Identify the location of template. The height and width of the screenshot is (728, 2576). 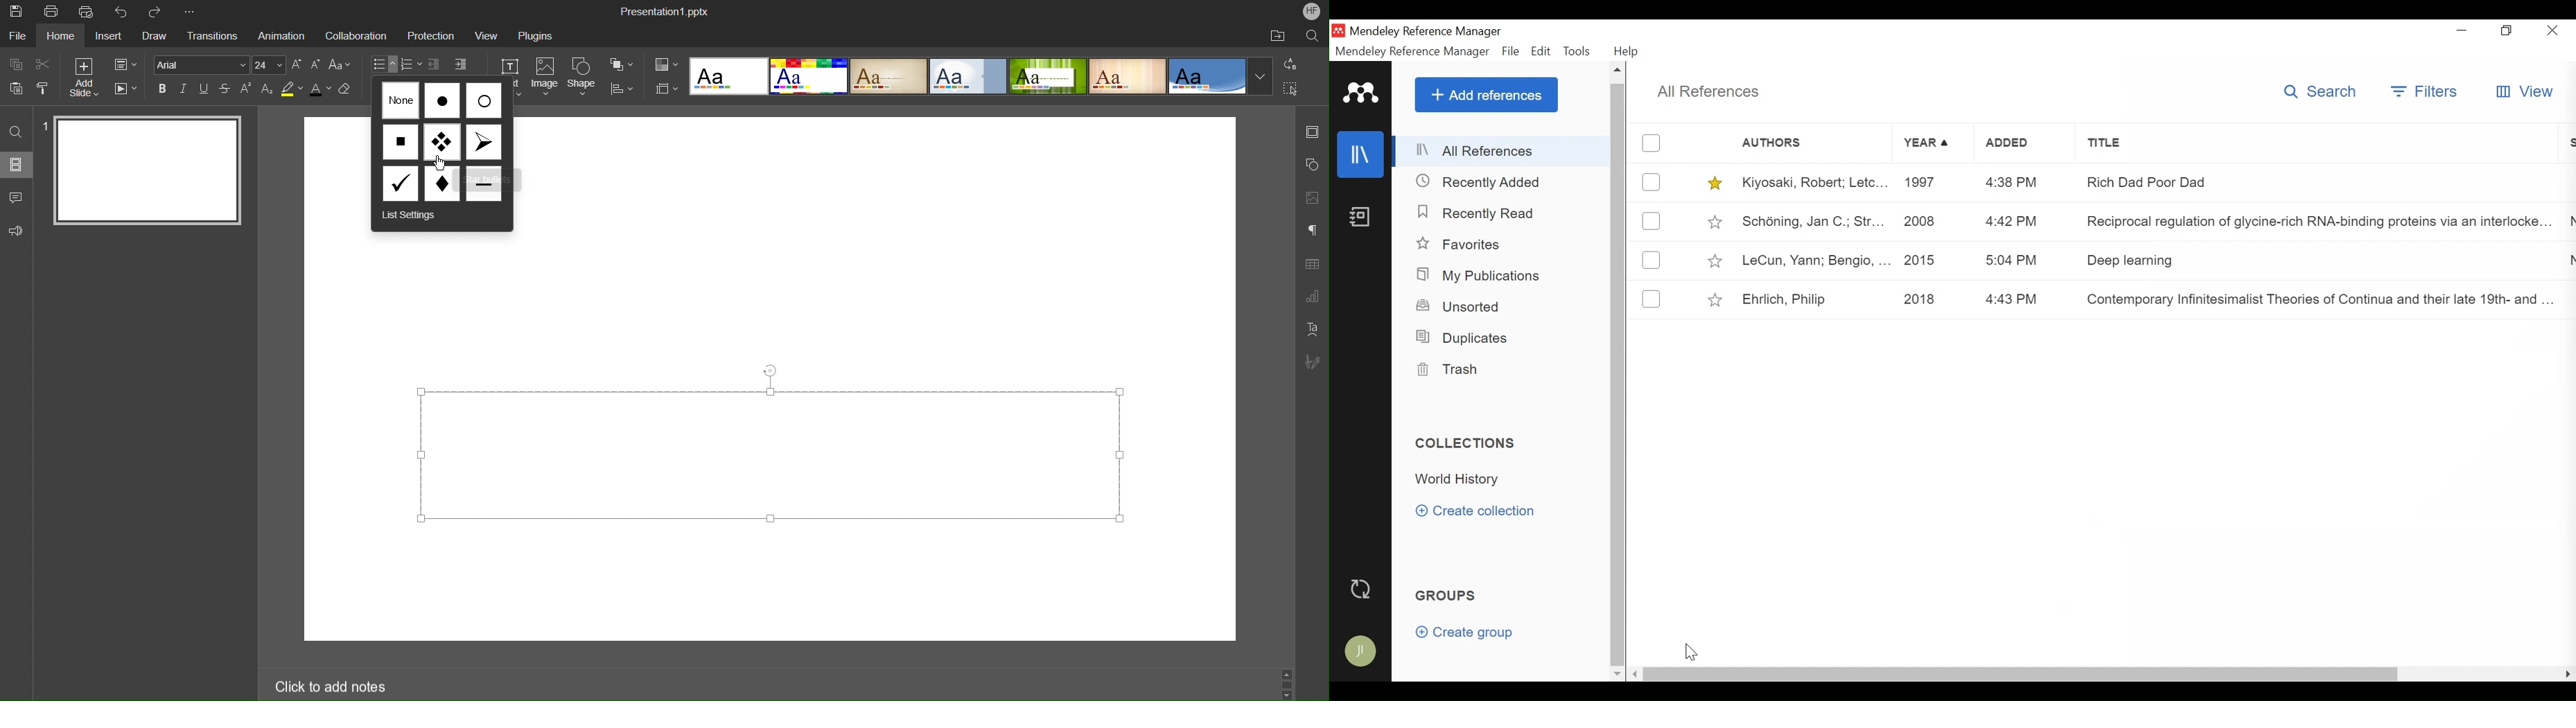
(888, 77).